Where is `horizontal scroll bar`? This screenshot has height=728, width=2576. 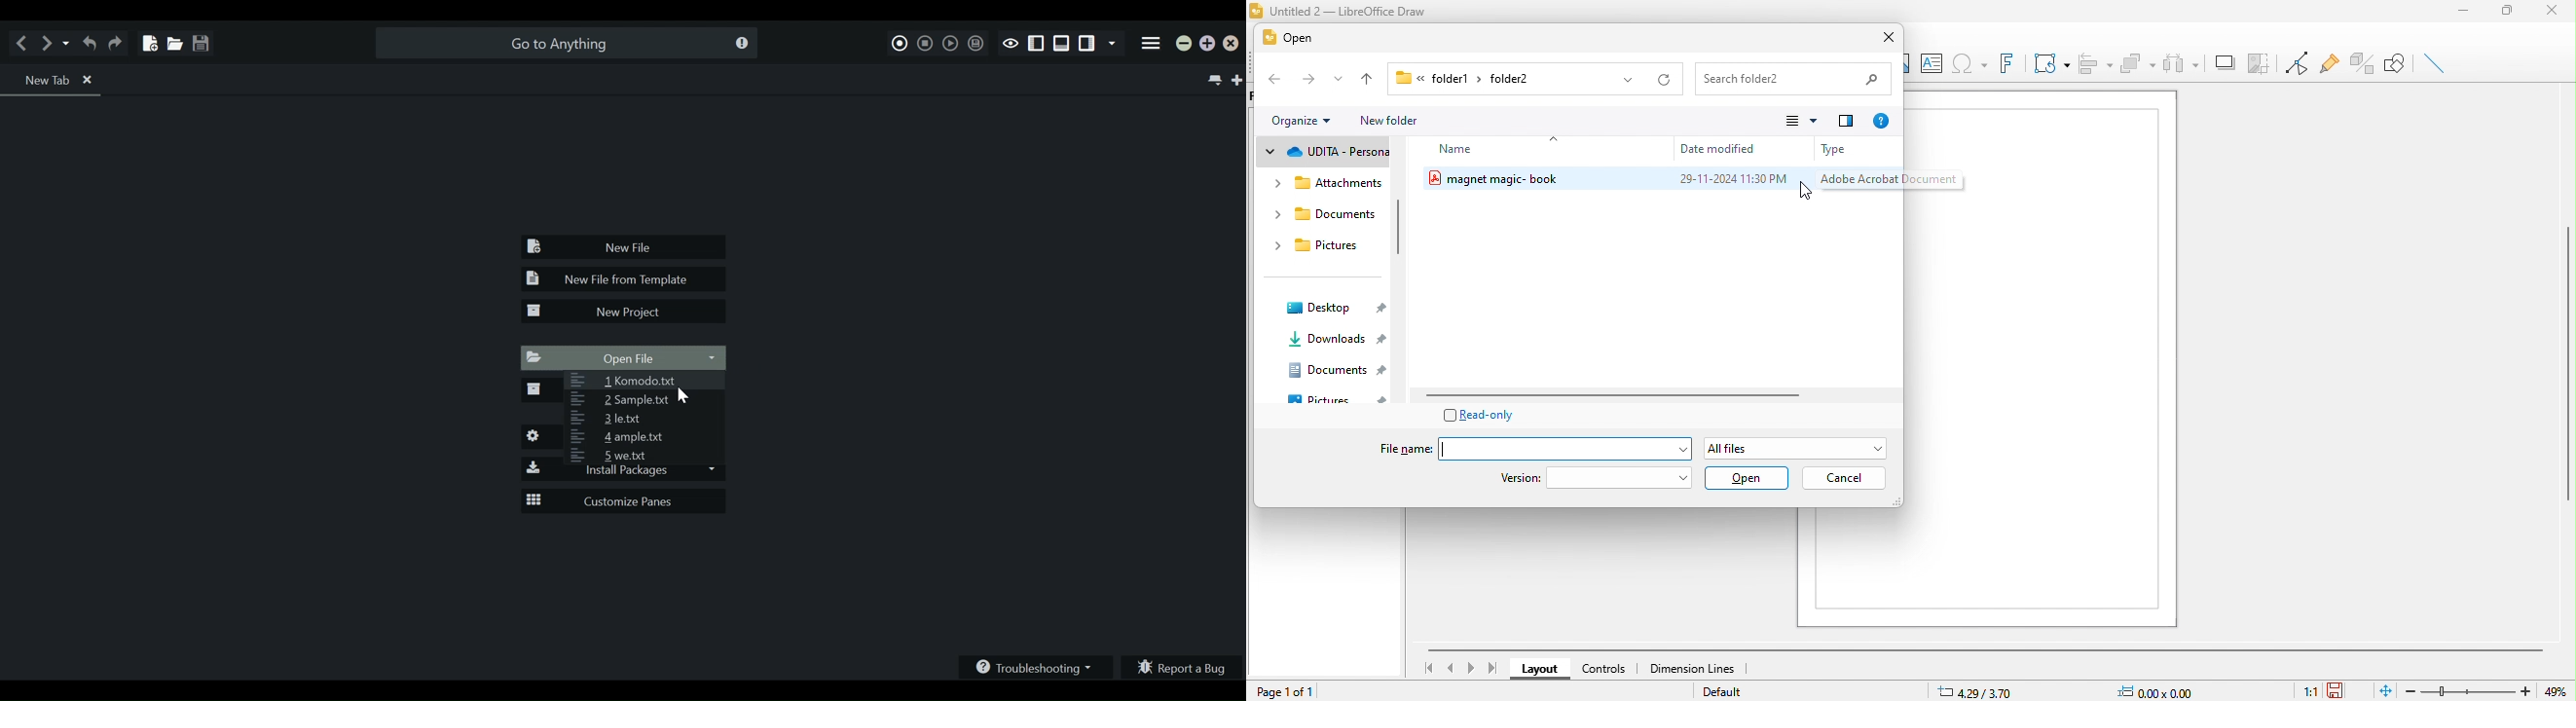 horizontal scroll bar is located at coordinates (1985, 646).